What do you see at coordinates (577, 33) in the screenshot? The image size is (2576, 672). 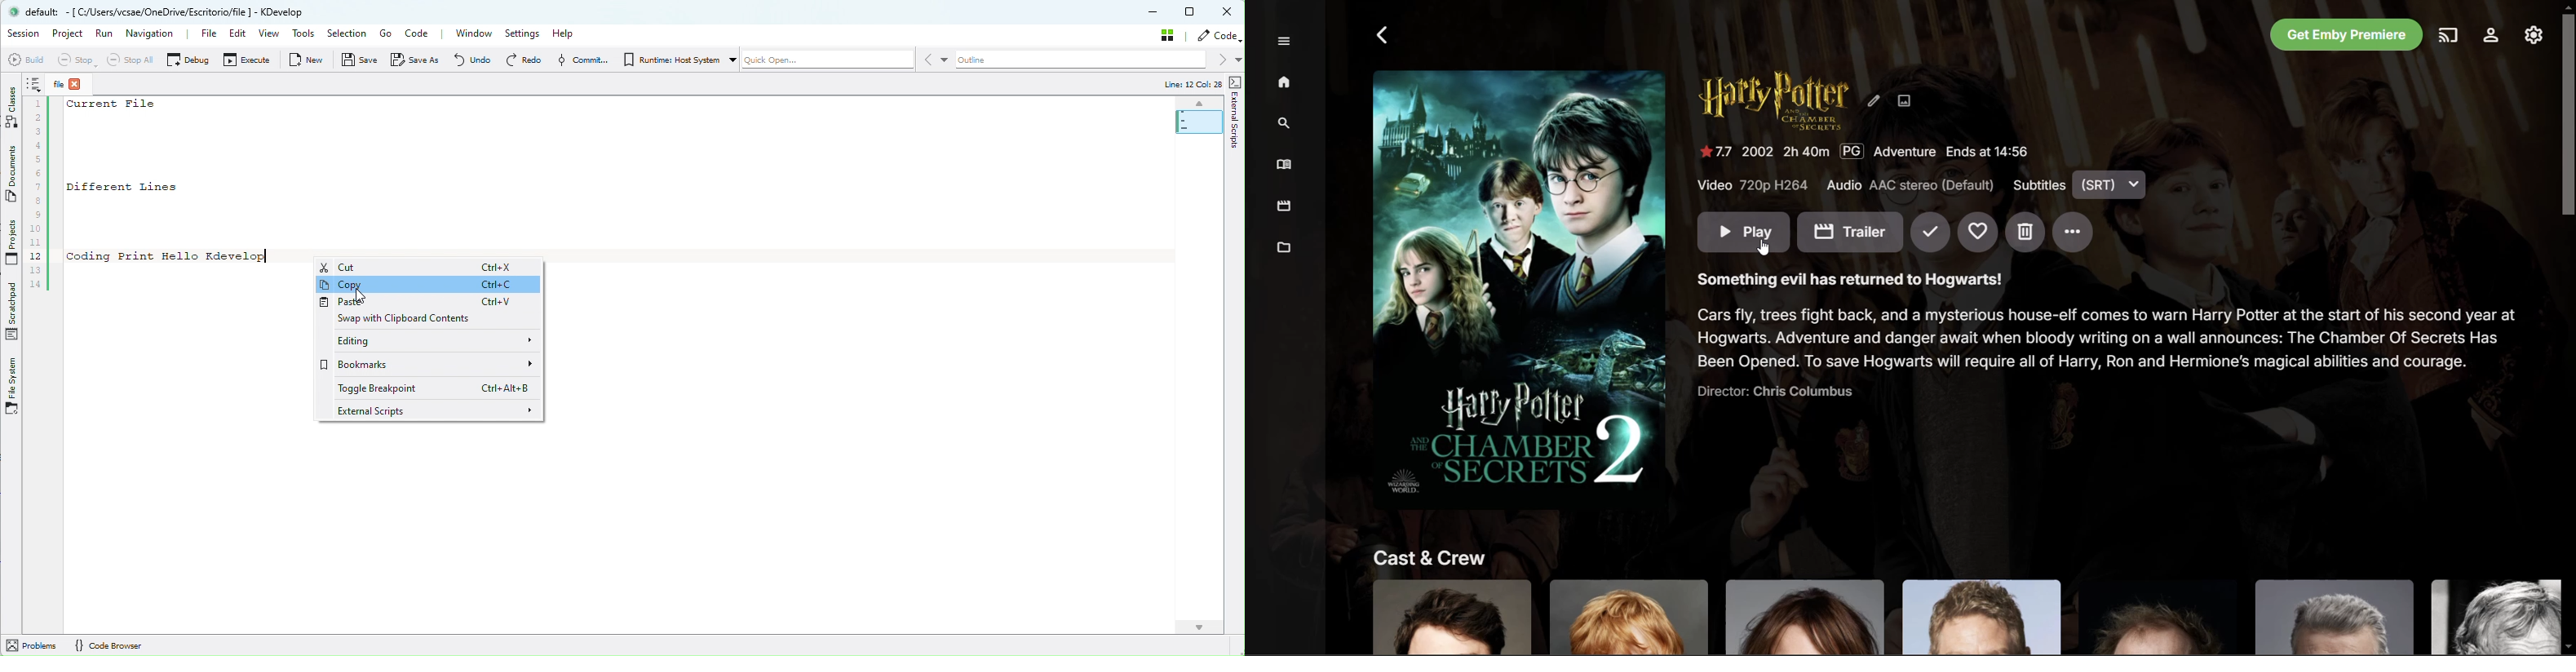 I see `Help` at bounding box center [577, 33].